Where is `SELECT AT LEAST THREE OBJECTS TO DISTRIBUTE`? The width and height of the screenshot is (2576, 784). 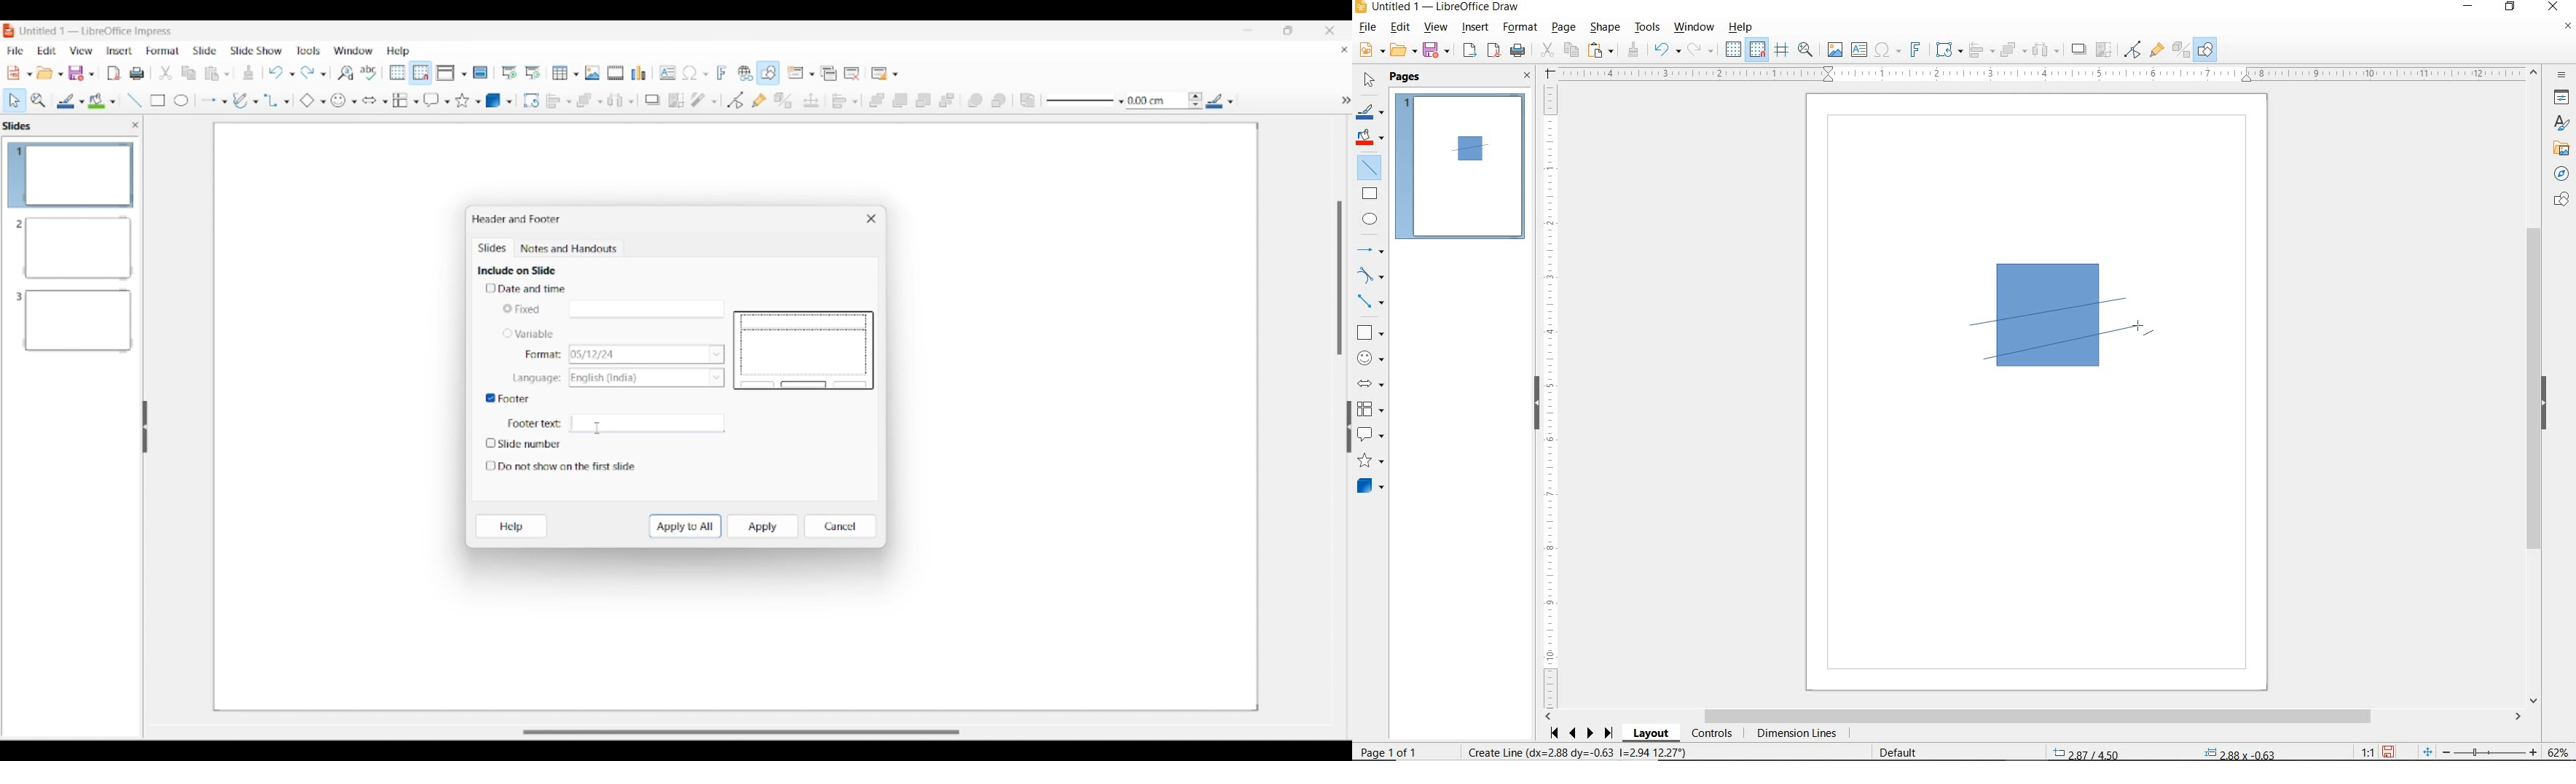 SELECT AT LEAST THREE OBJECTS TO DISTRIBUTE is located at coordinates (2046, 50).